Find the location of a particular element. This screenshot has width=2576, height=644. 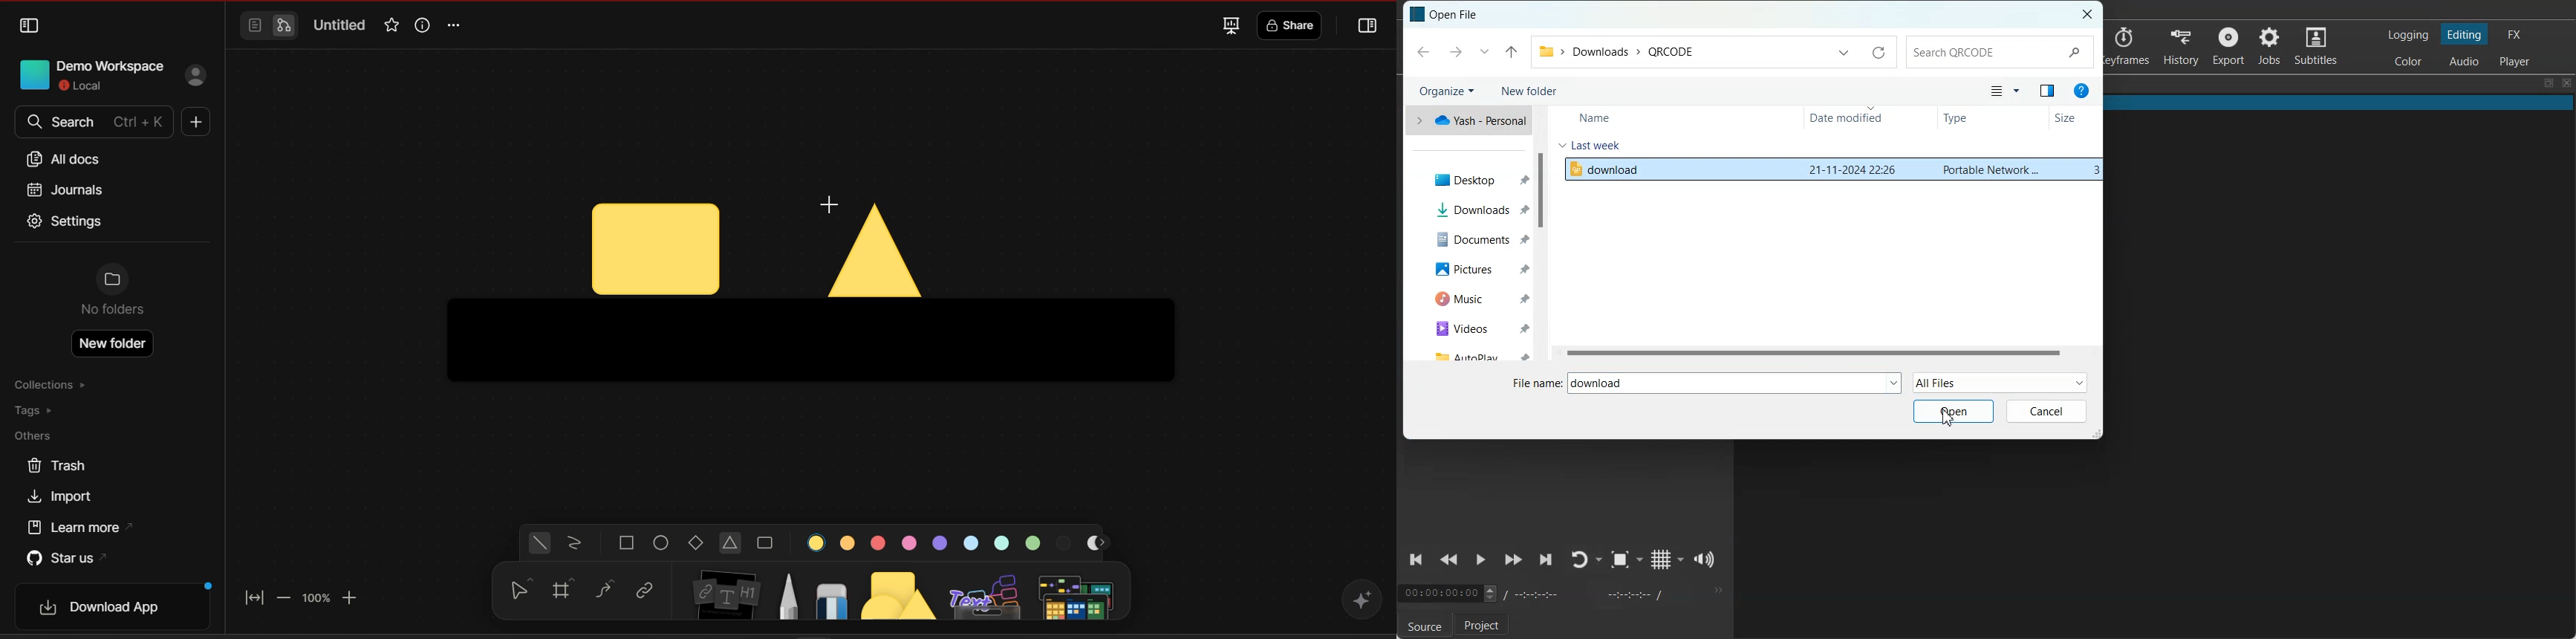

Text is located at coordinates (1464, 15).